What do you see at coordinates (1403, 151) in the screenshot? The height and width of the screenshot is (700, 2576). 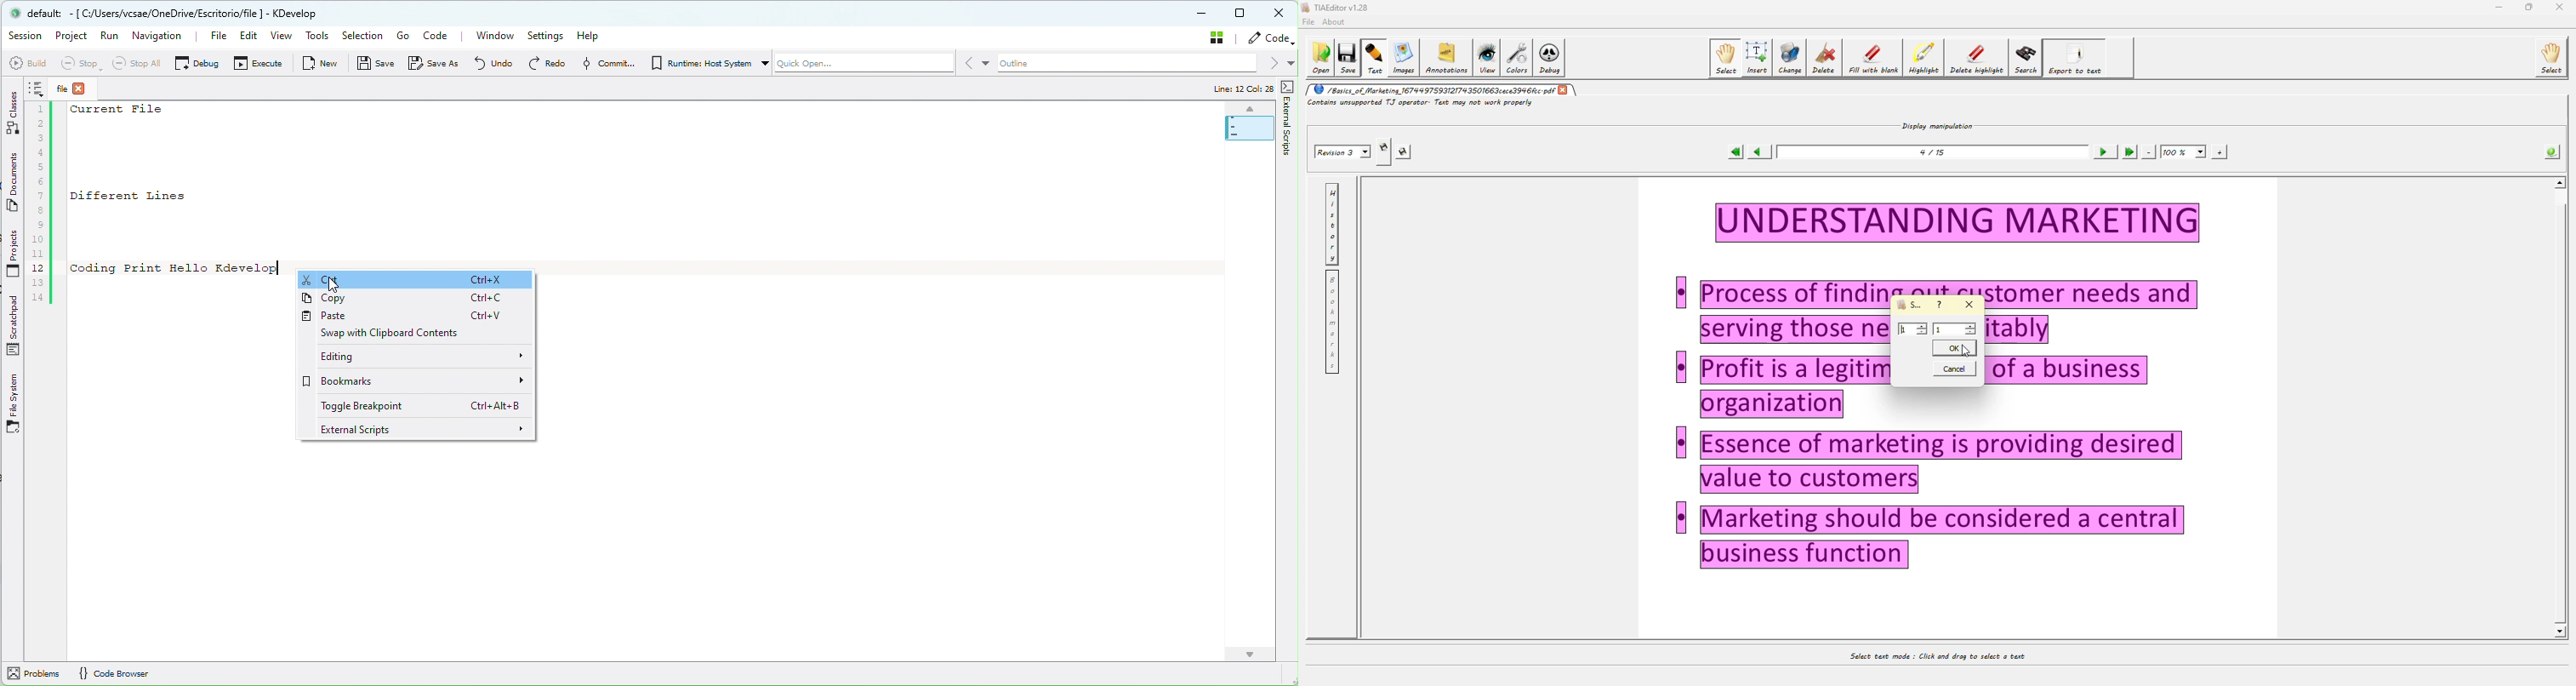 I see `saves this revision` at bounding box center [1403, 151].